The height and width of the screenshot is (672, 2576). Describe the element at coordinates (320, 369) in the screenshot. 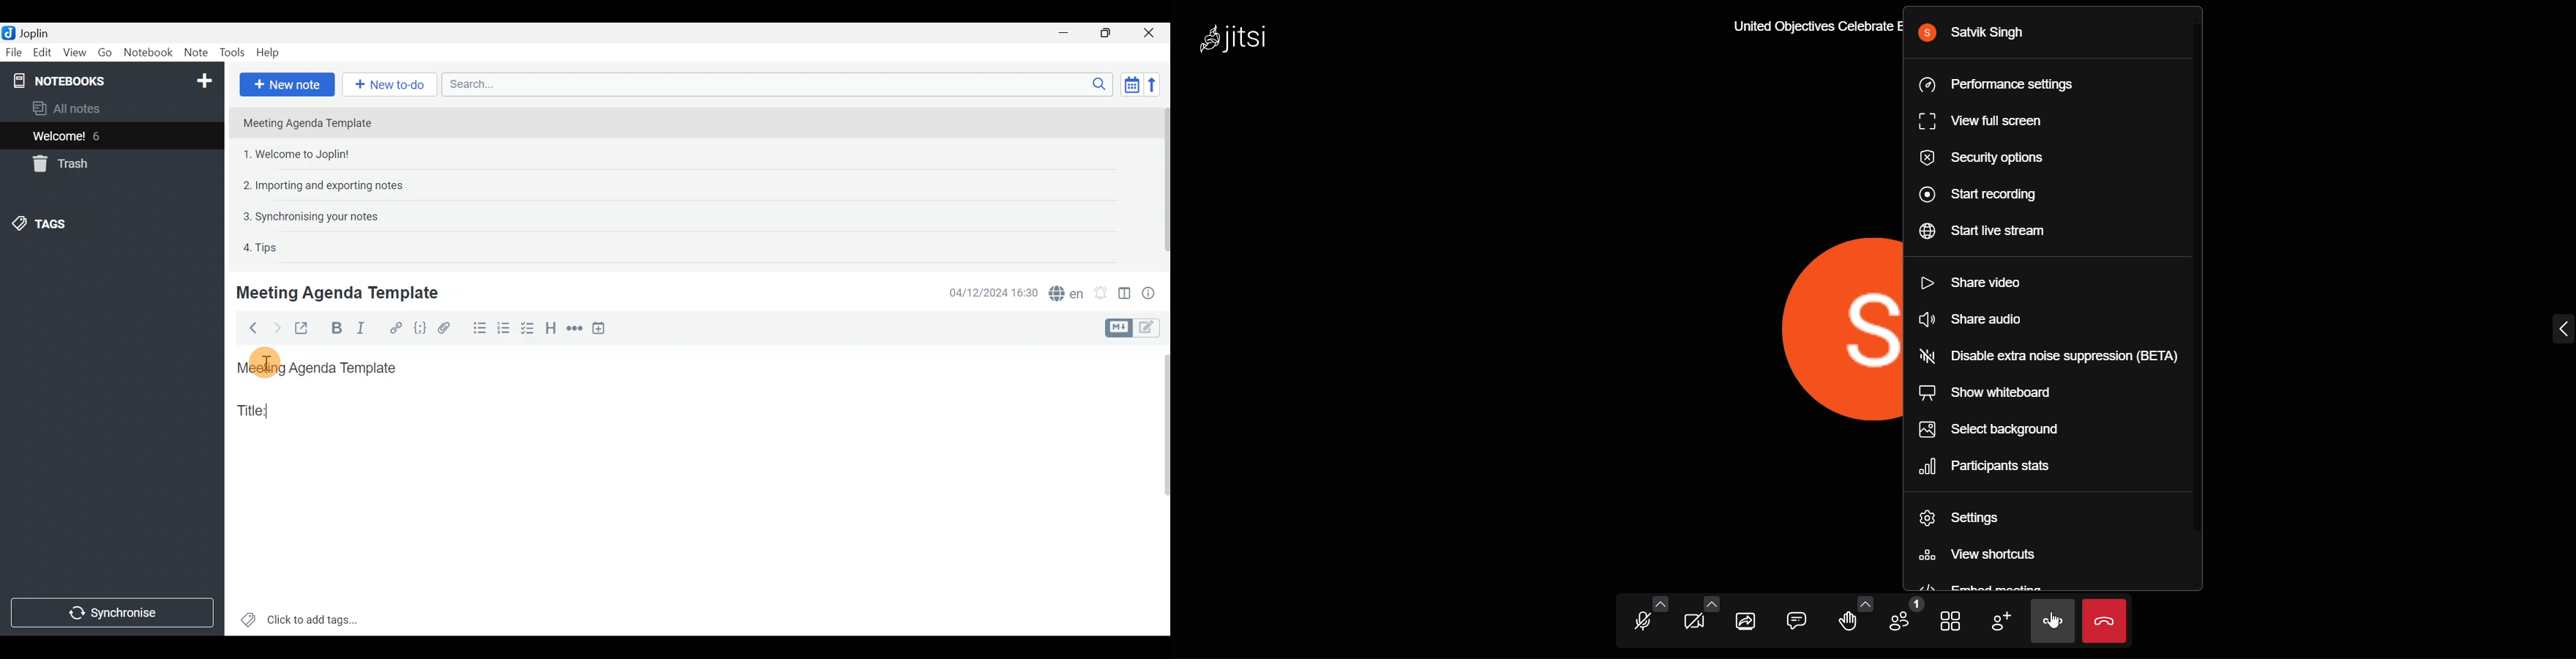

I see `Meeting Agenda Template` at that location.